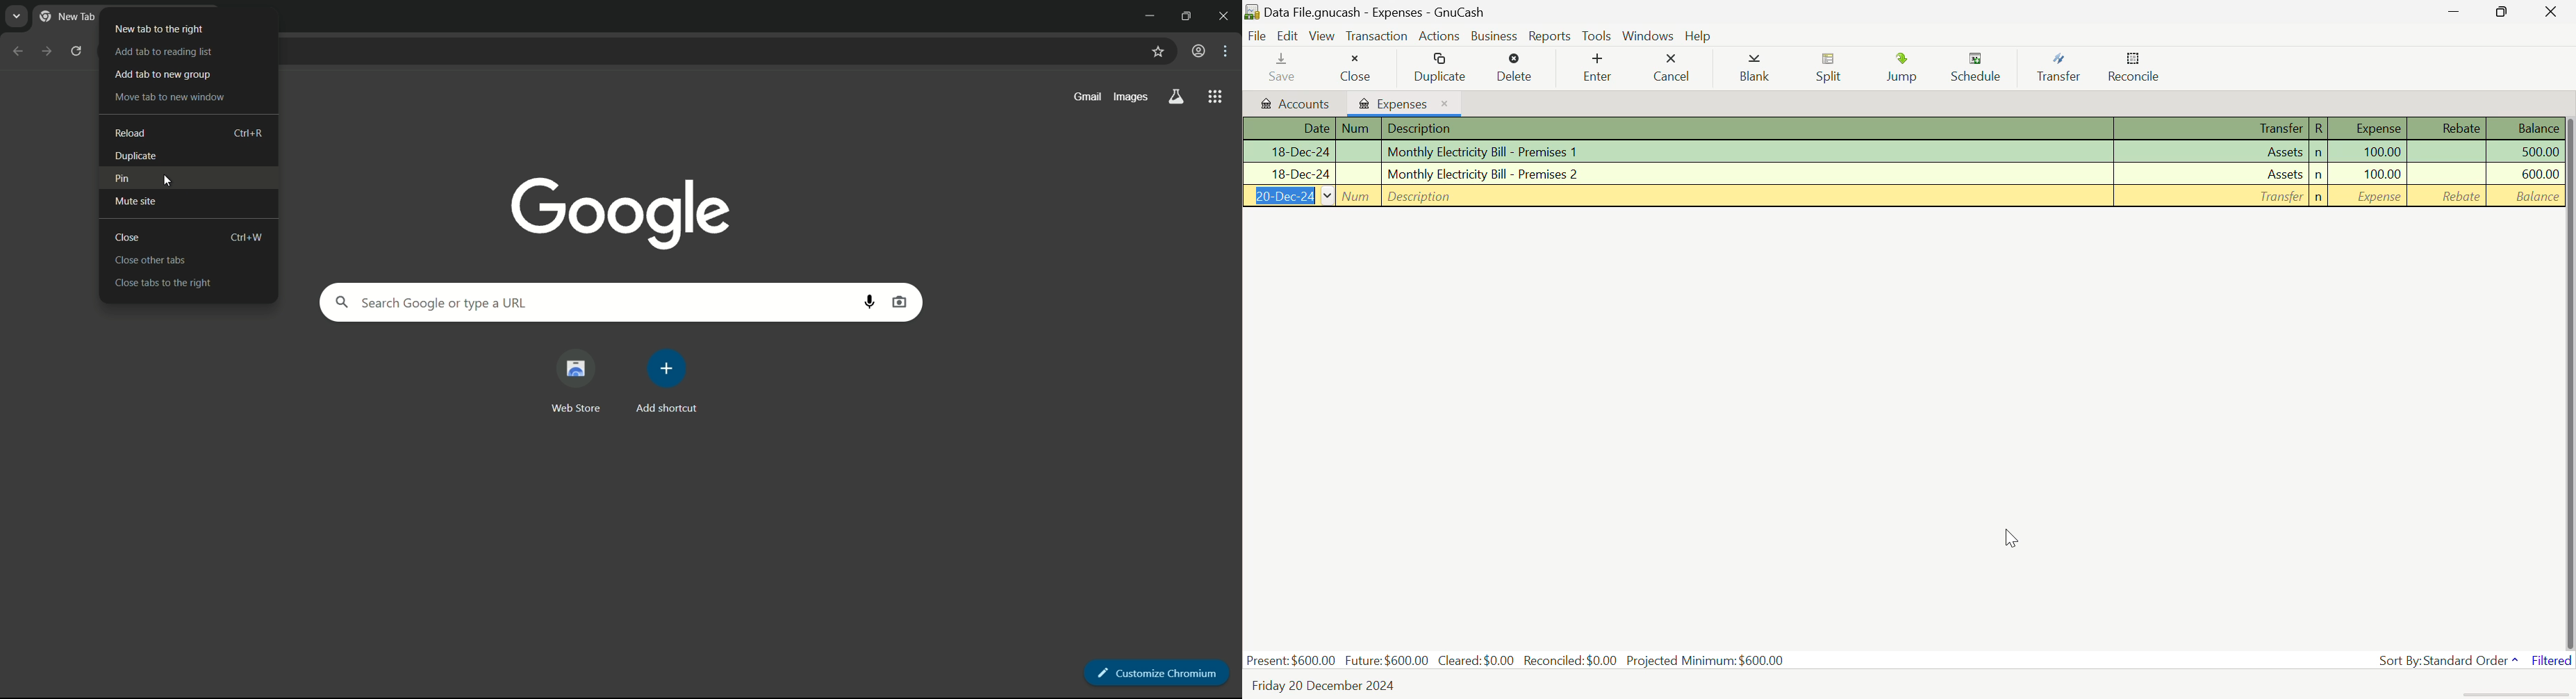 Image resolution: width=2576 pixels, height=700 pixels. Describe the element at coordinates (1228, 52) in the screenshot. I see `customize` at that location.